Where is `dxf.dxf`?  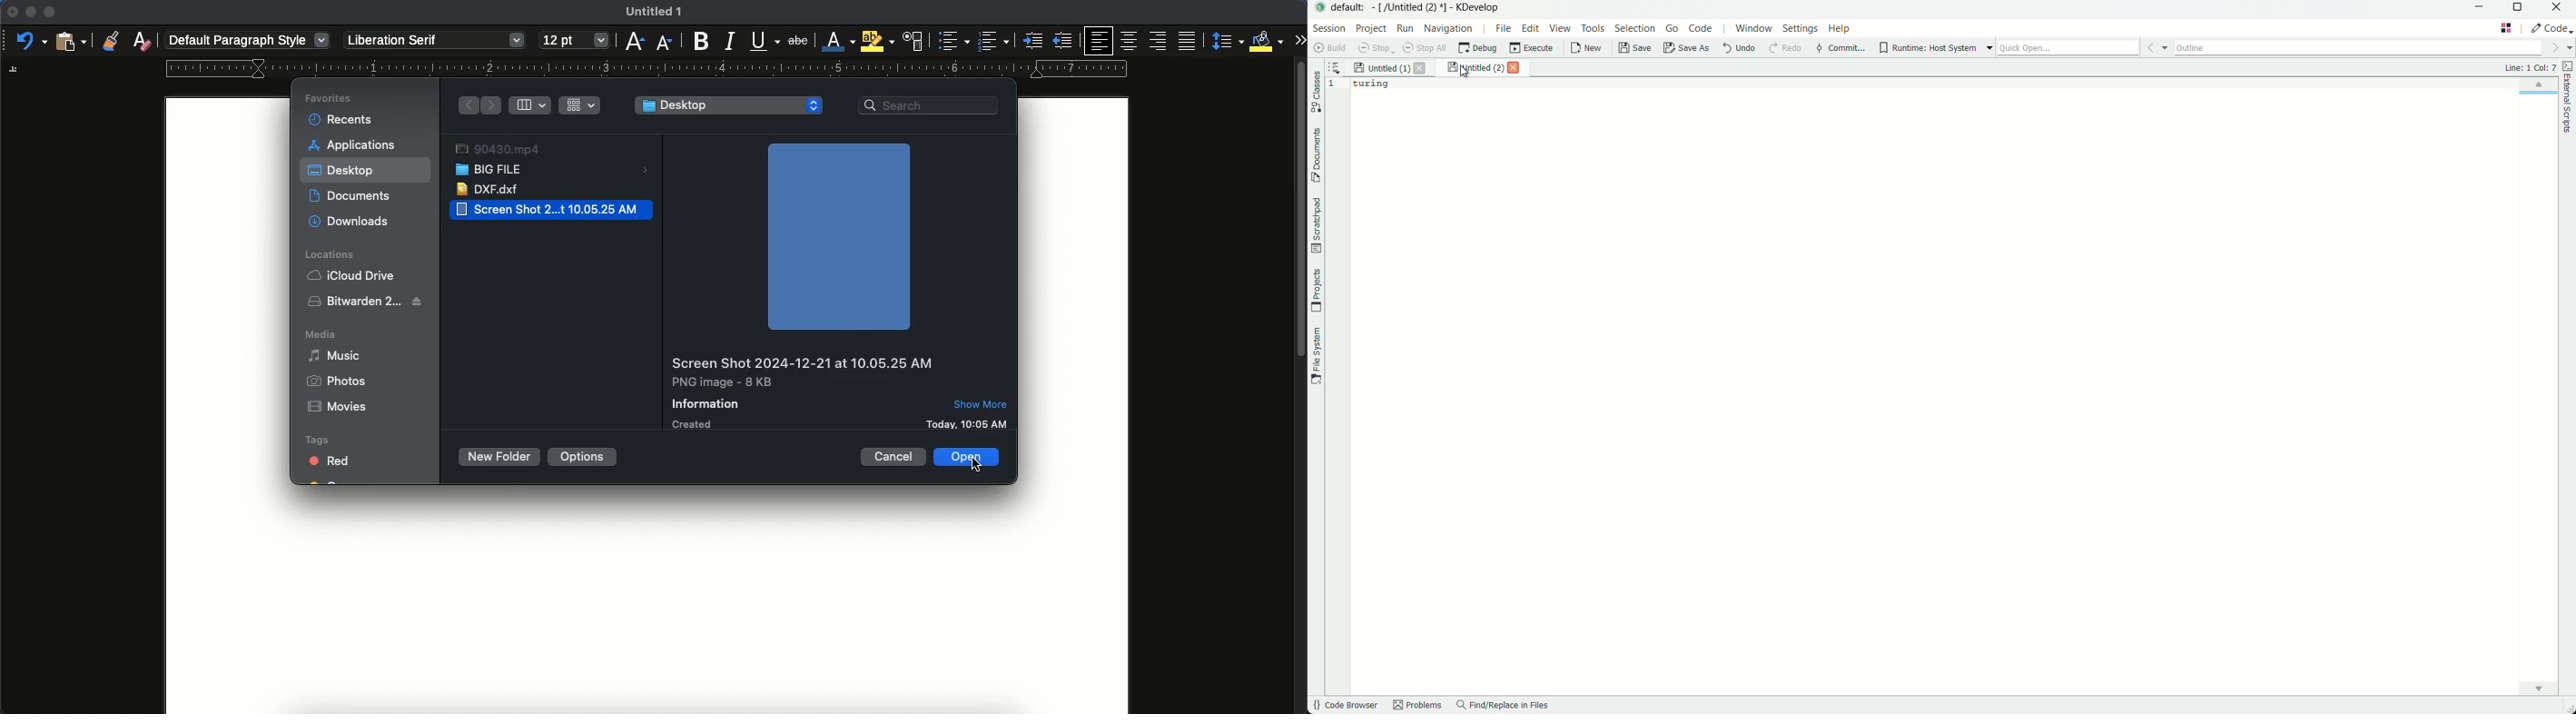
dxf.dxf is located at coordinates (487, 190).